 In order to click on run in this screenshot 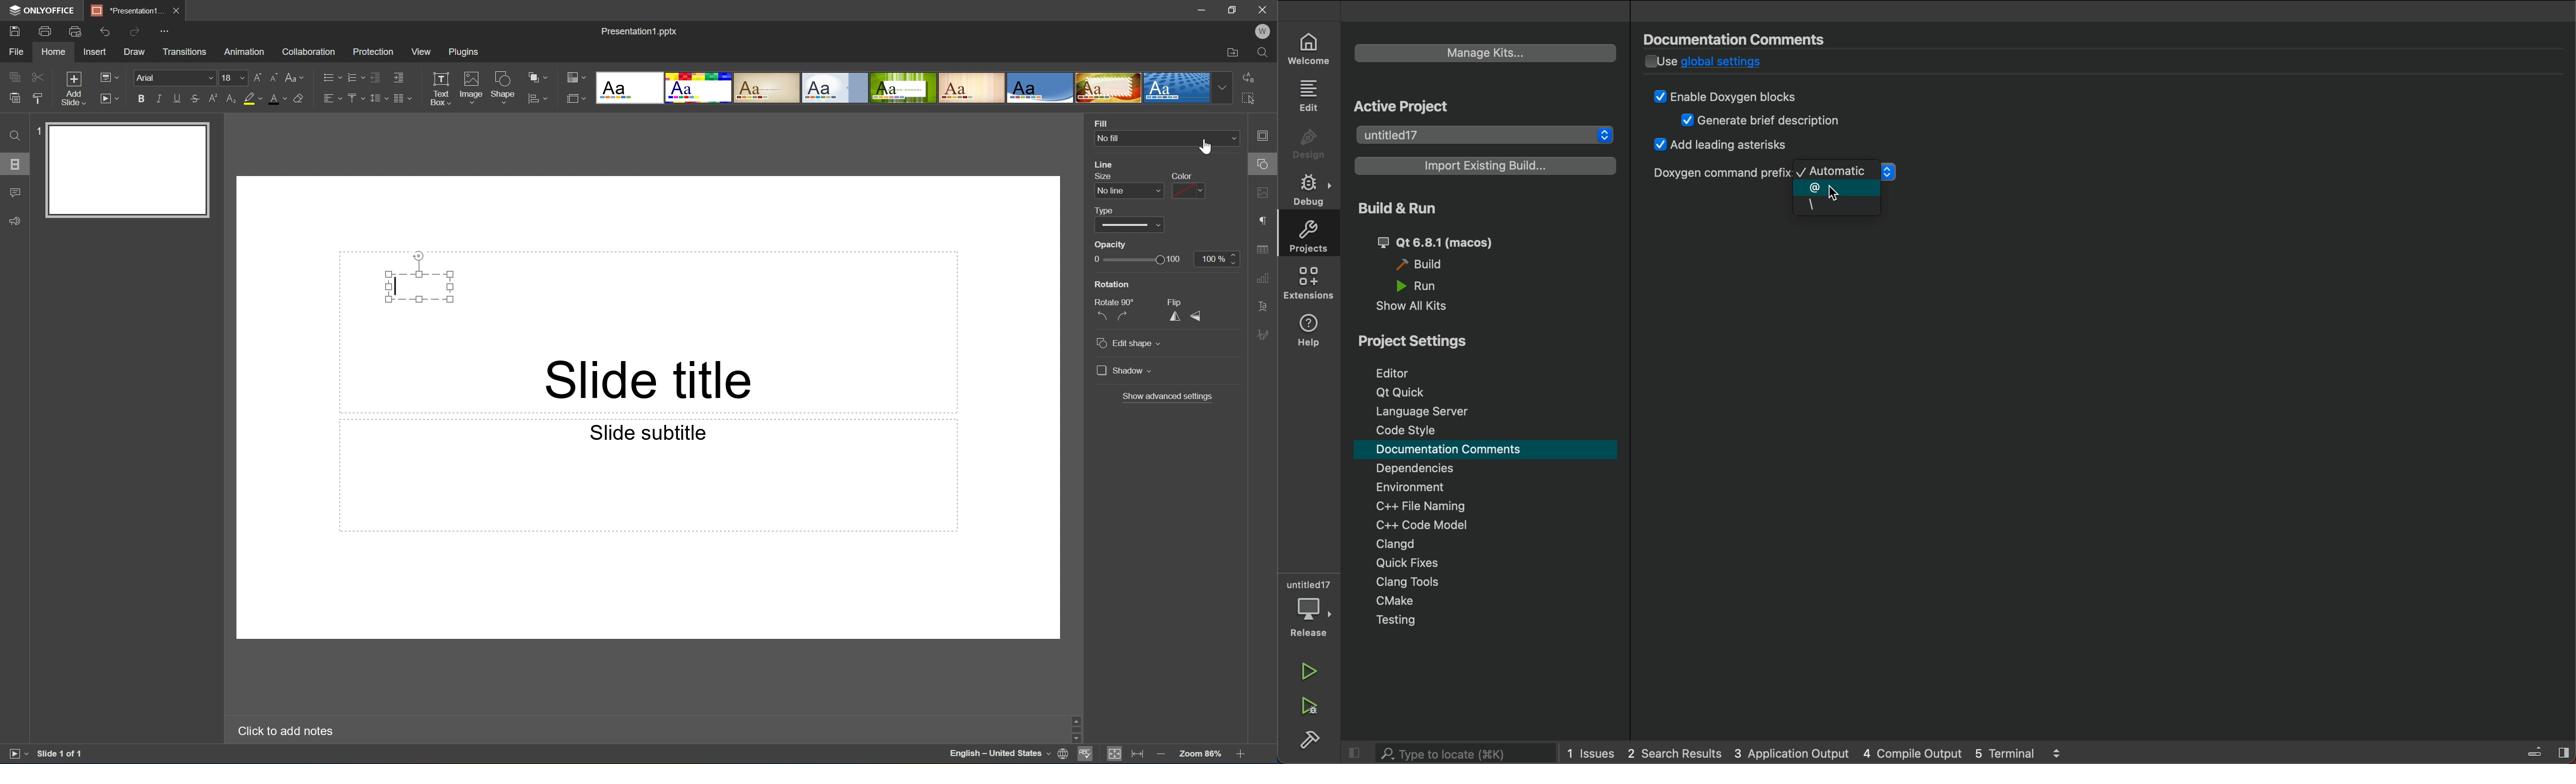, I will do `click(1309, 671)`.